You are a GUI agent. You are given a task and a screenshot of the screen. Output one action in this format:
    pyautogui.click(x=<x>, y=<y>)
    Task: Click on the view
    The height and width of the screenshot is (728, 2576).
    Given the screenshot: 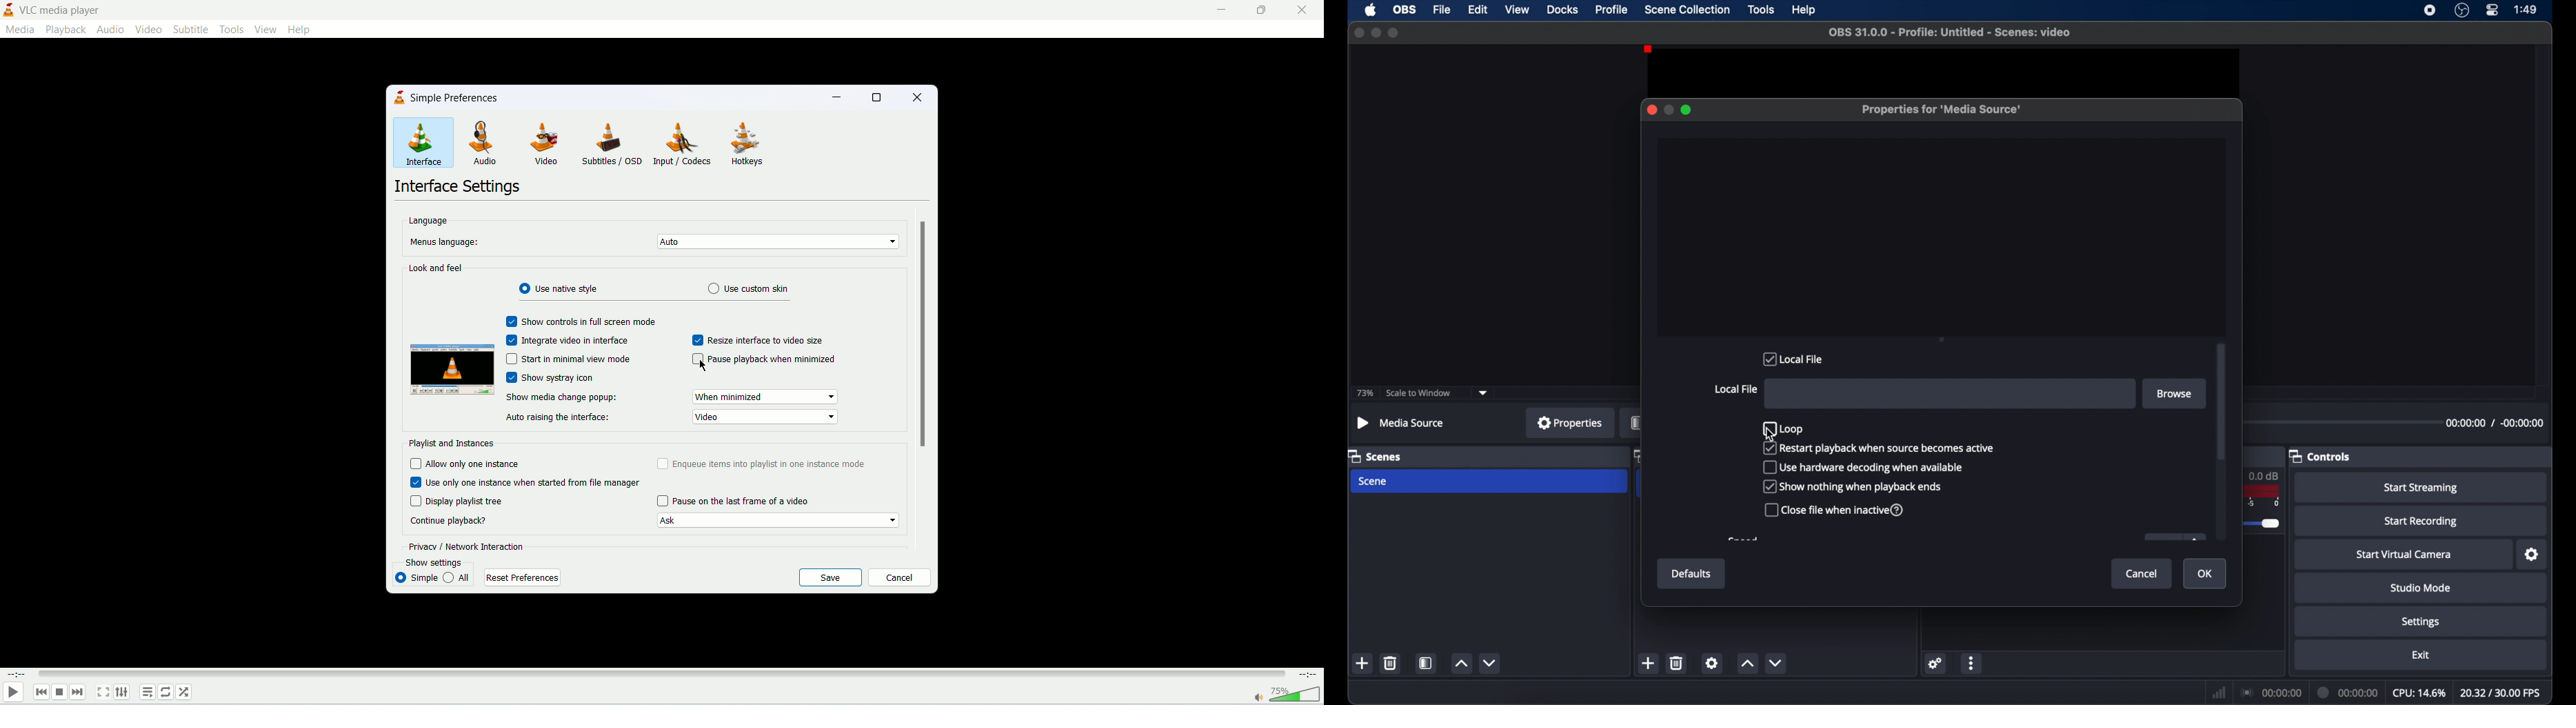 What is the action you would take?
    pyautogui.click(x=1517, y=9)
    